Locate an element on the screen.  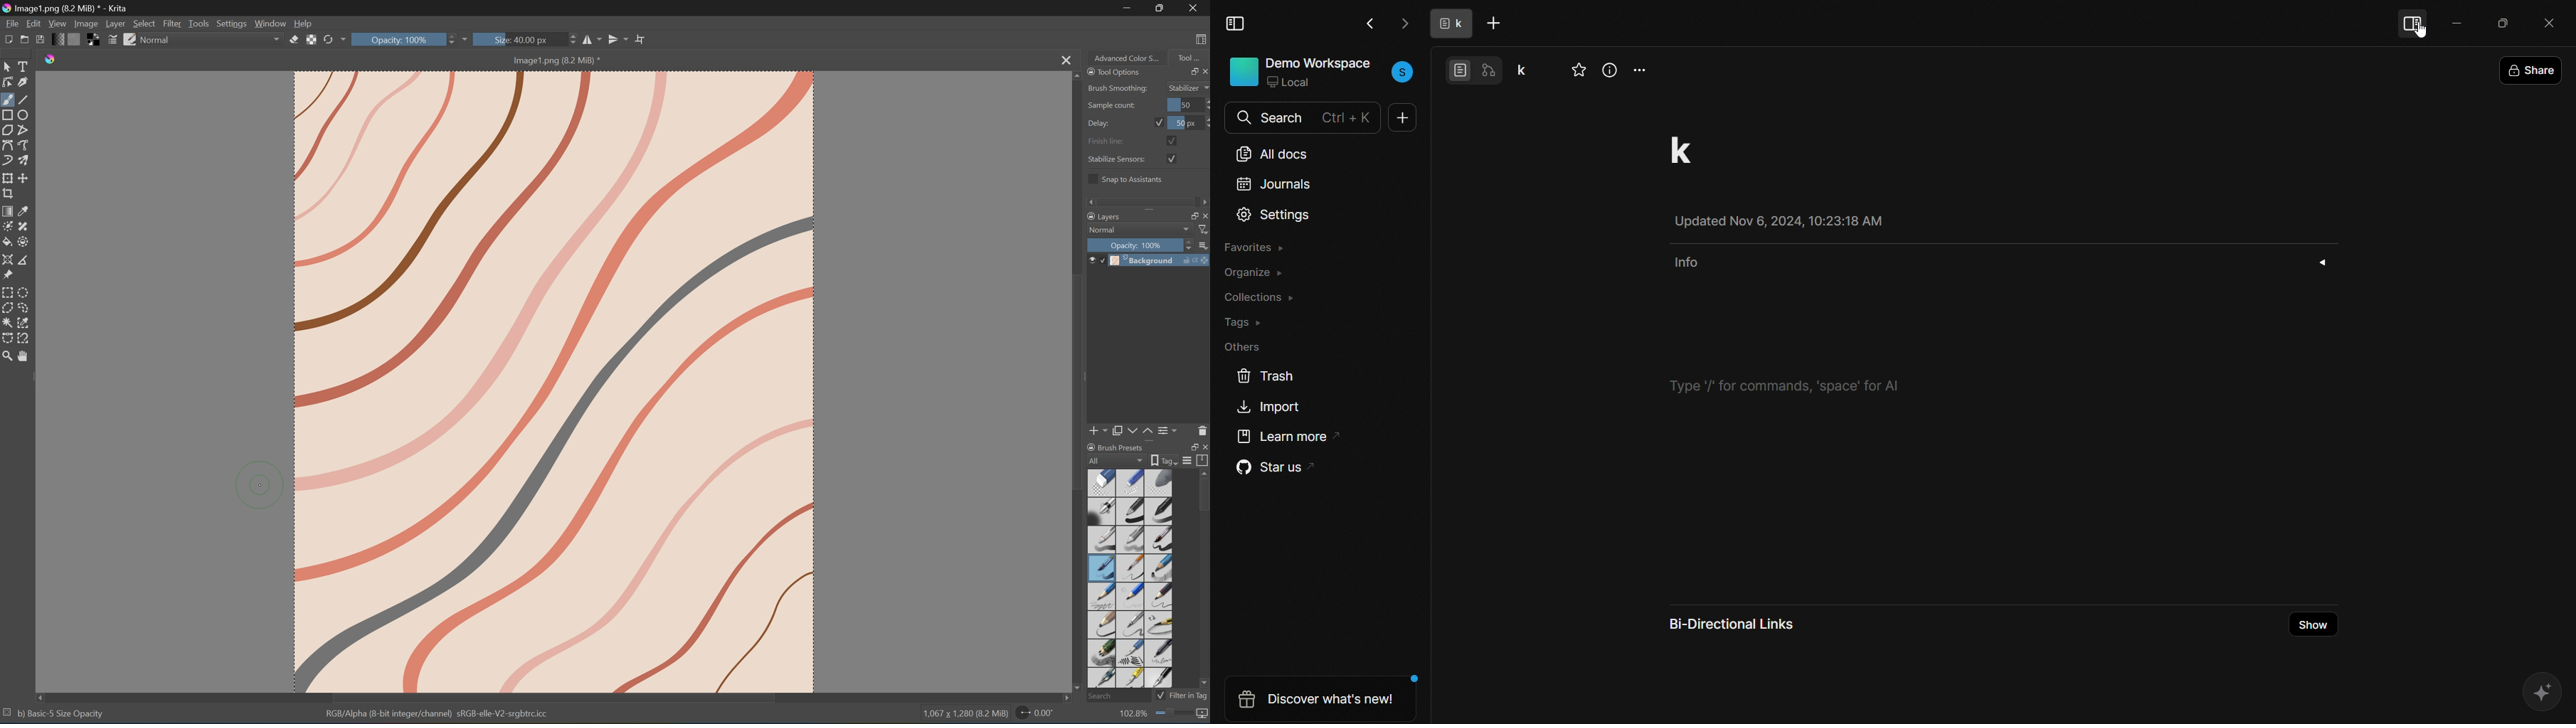
search bar is located at coordinates (1314, 115).